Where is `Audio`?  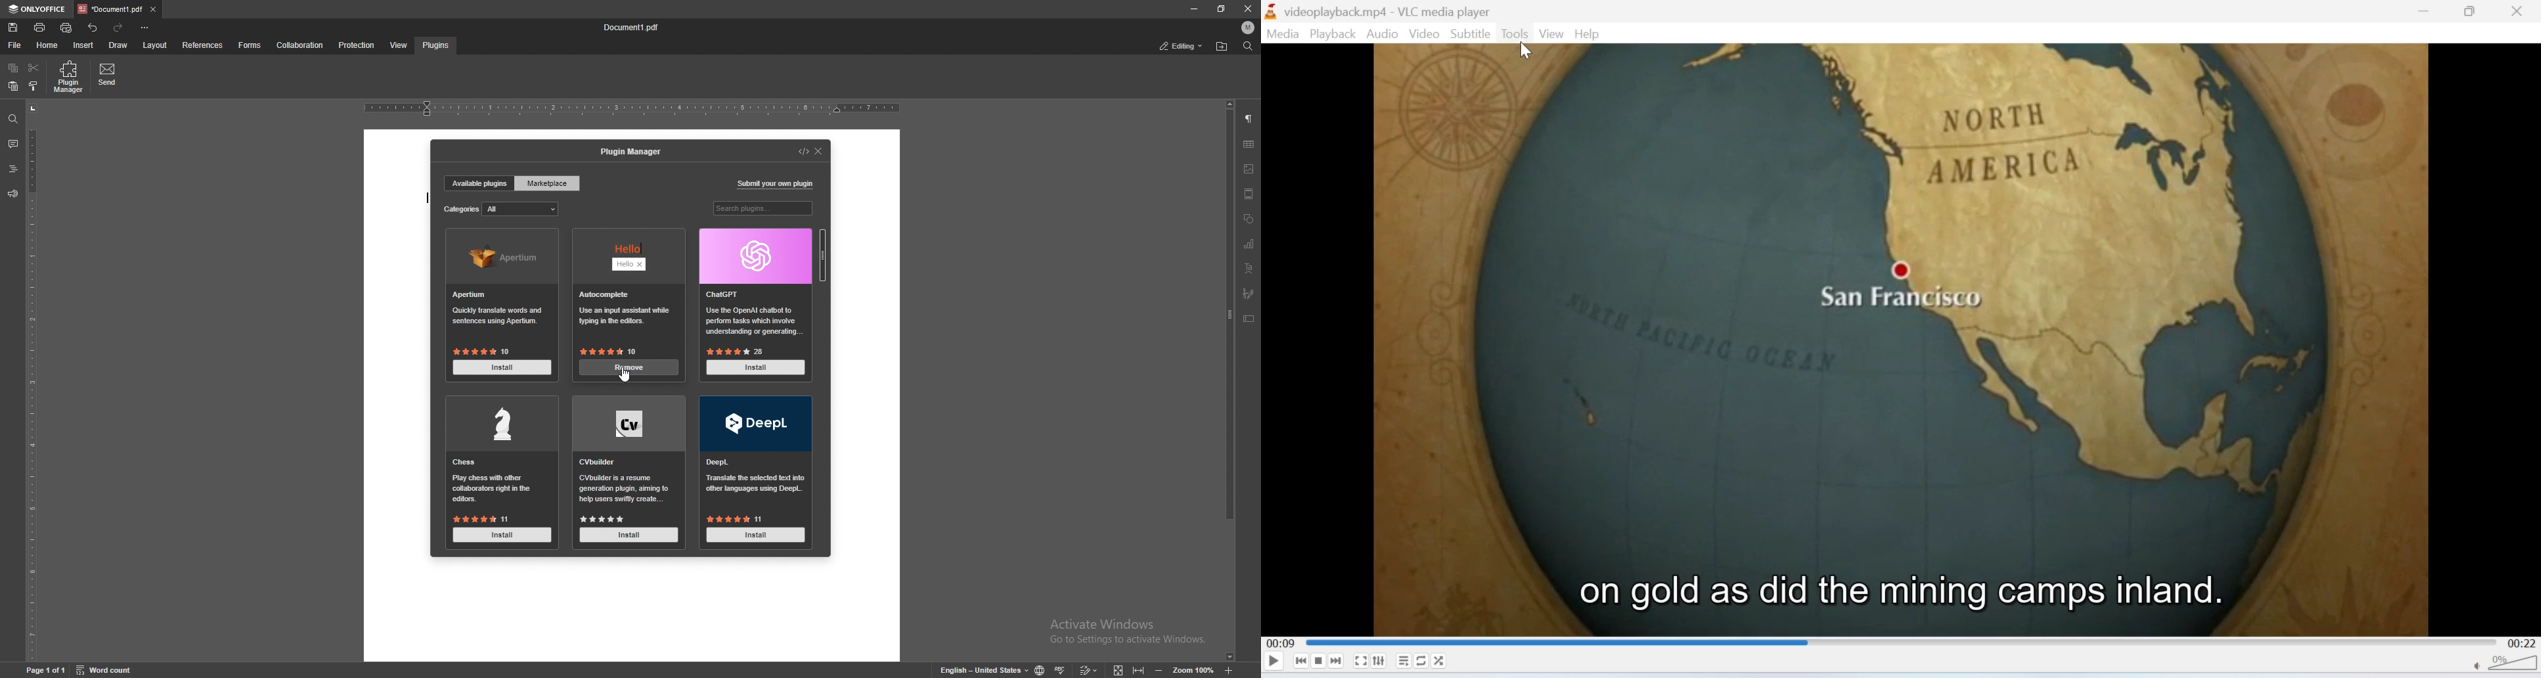
Audio is located at coordinates (1383, 34).